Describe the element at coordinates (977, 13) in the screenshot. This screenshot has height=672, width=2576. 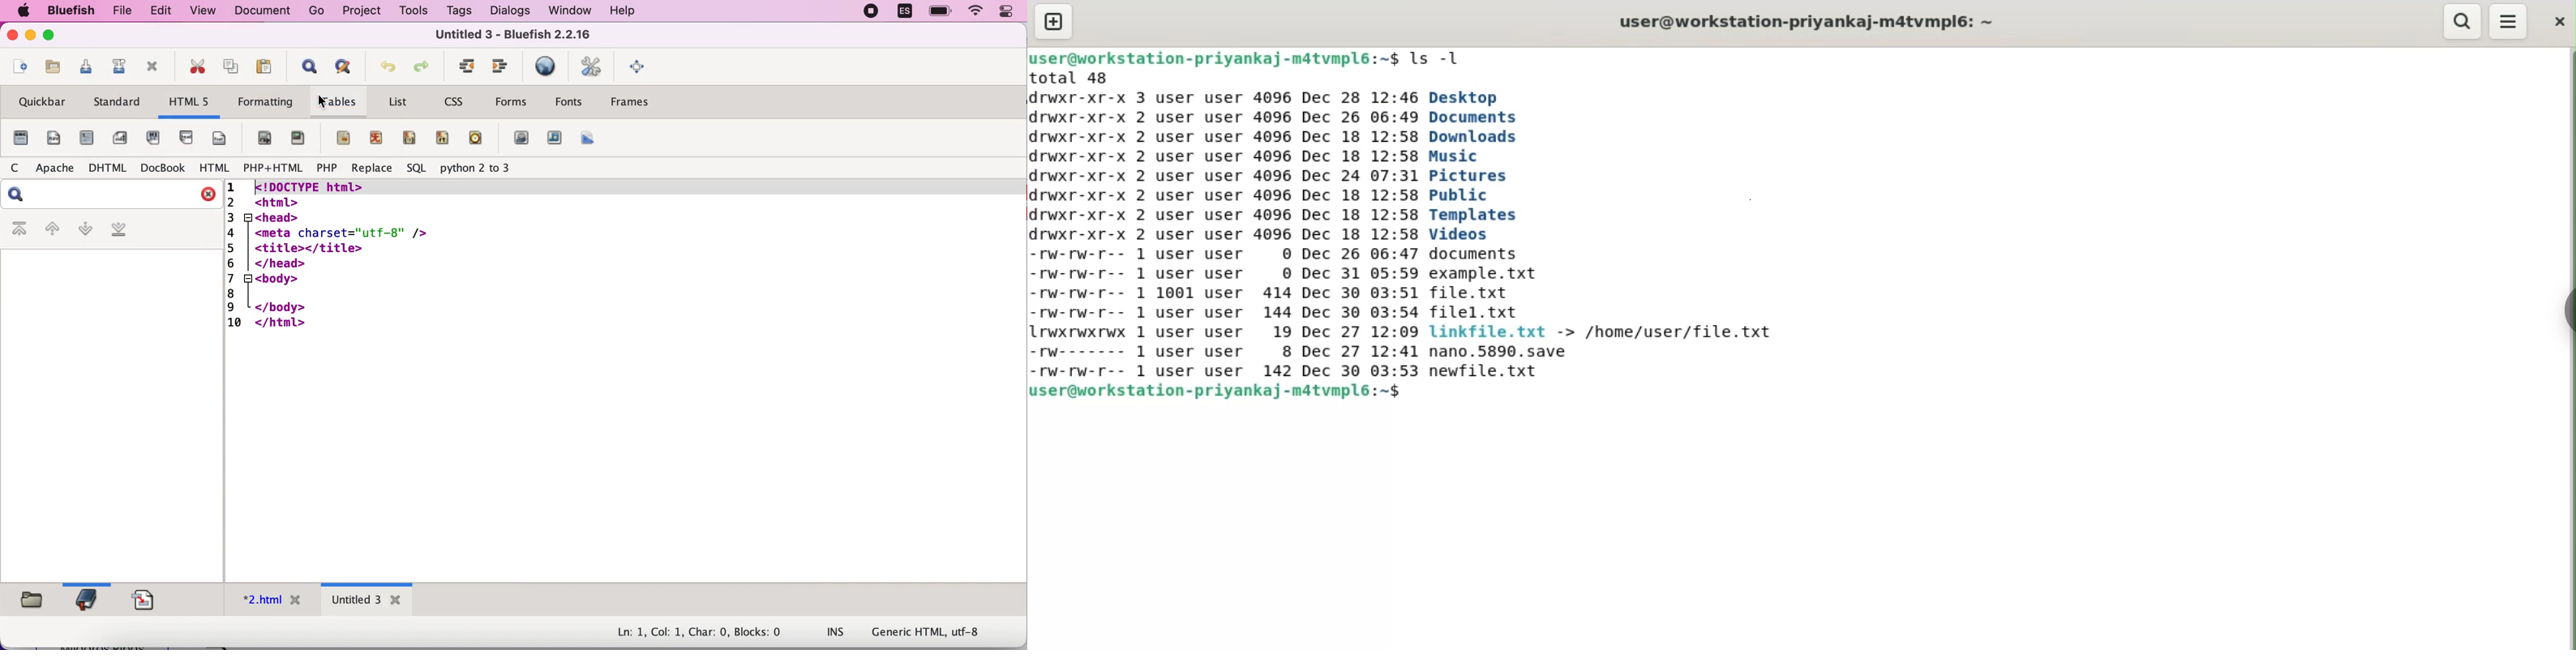
I see `wifi` at that location.